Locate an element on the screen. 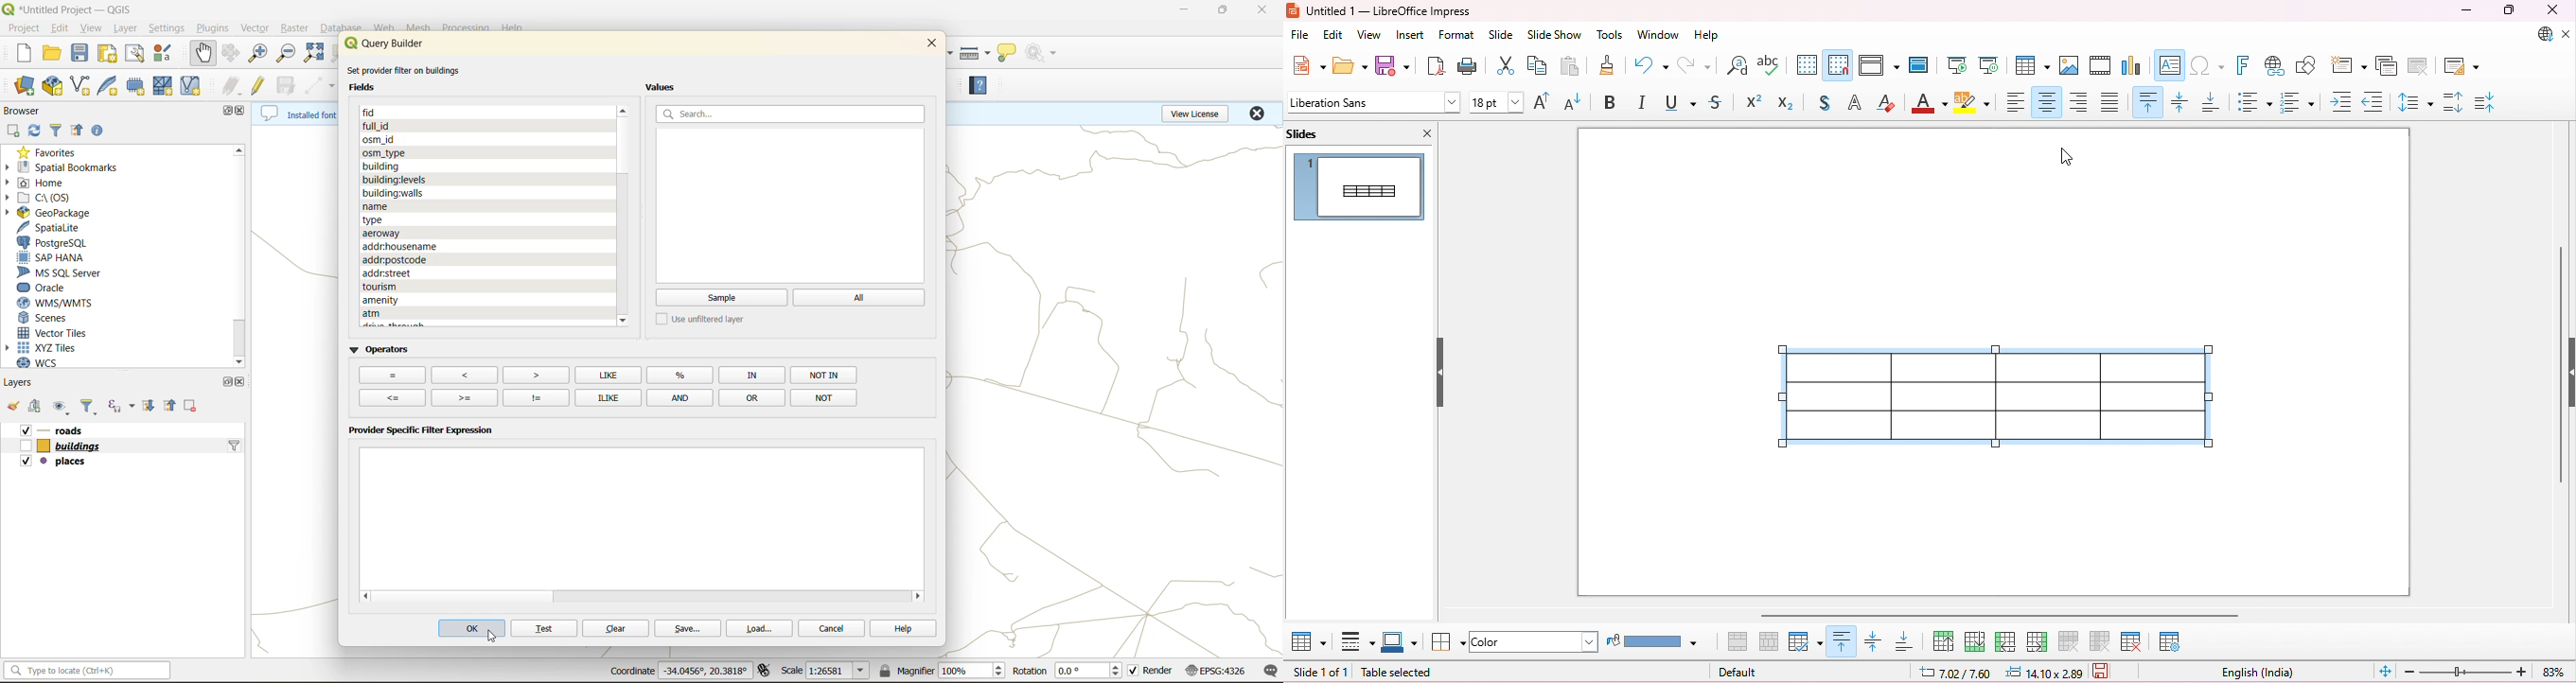 The image size is (2576, 700). fields is located at coordinates (379, 126).